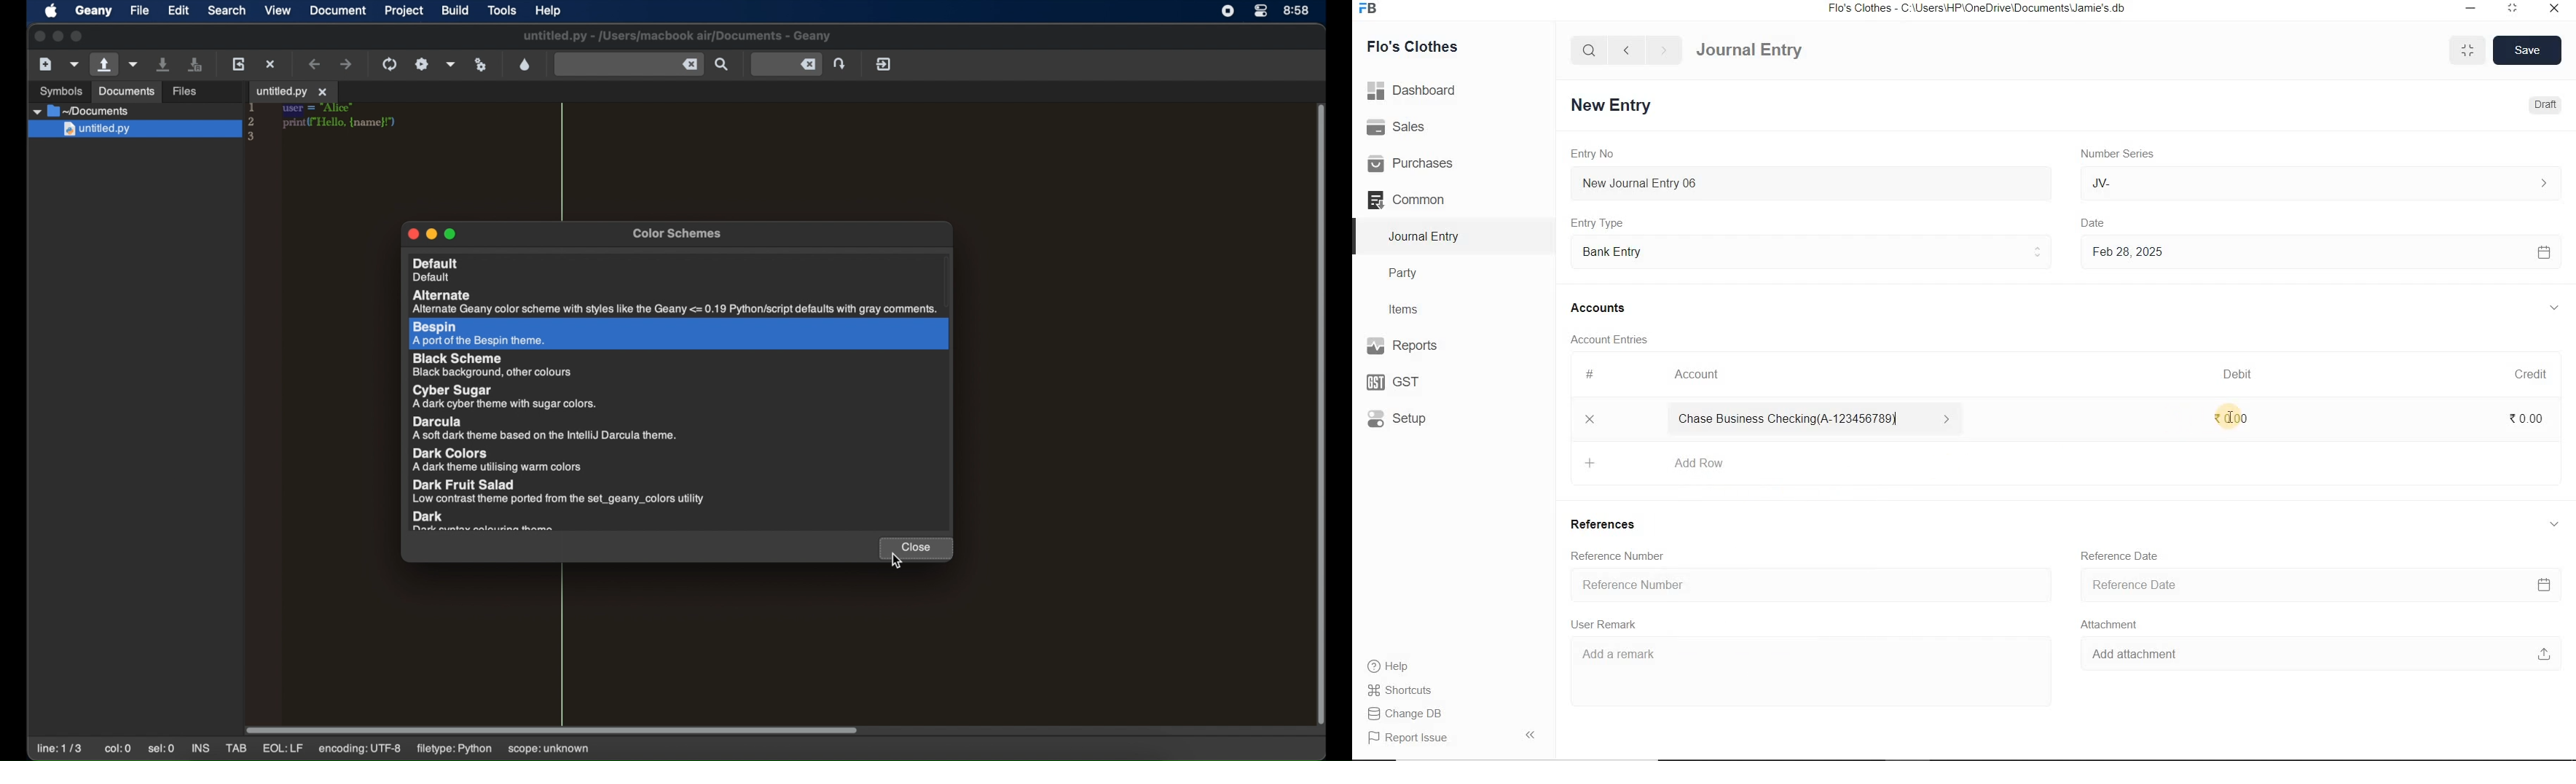 Image resolution: width=2576 pixels, height=784 pixels. Describe the element at coordinates (162, 748) in the screenshot. I see `se:0` at that location.